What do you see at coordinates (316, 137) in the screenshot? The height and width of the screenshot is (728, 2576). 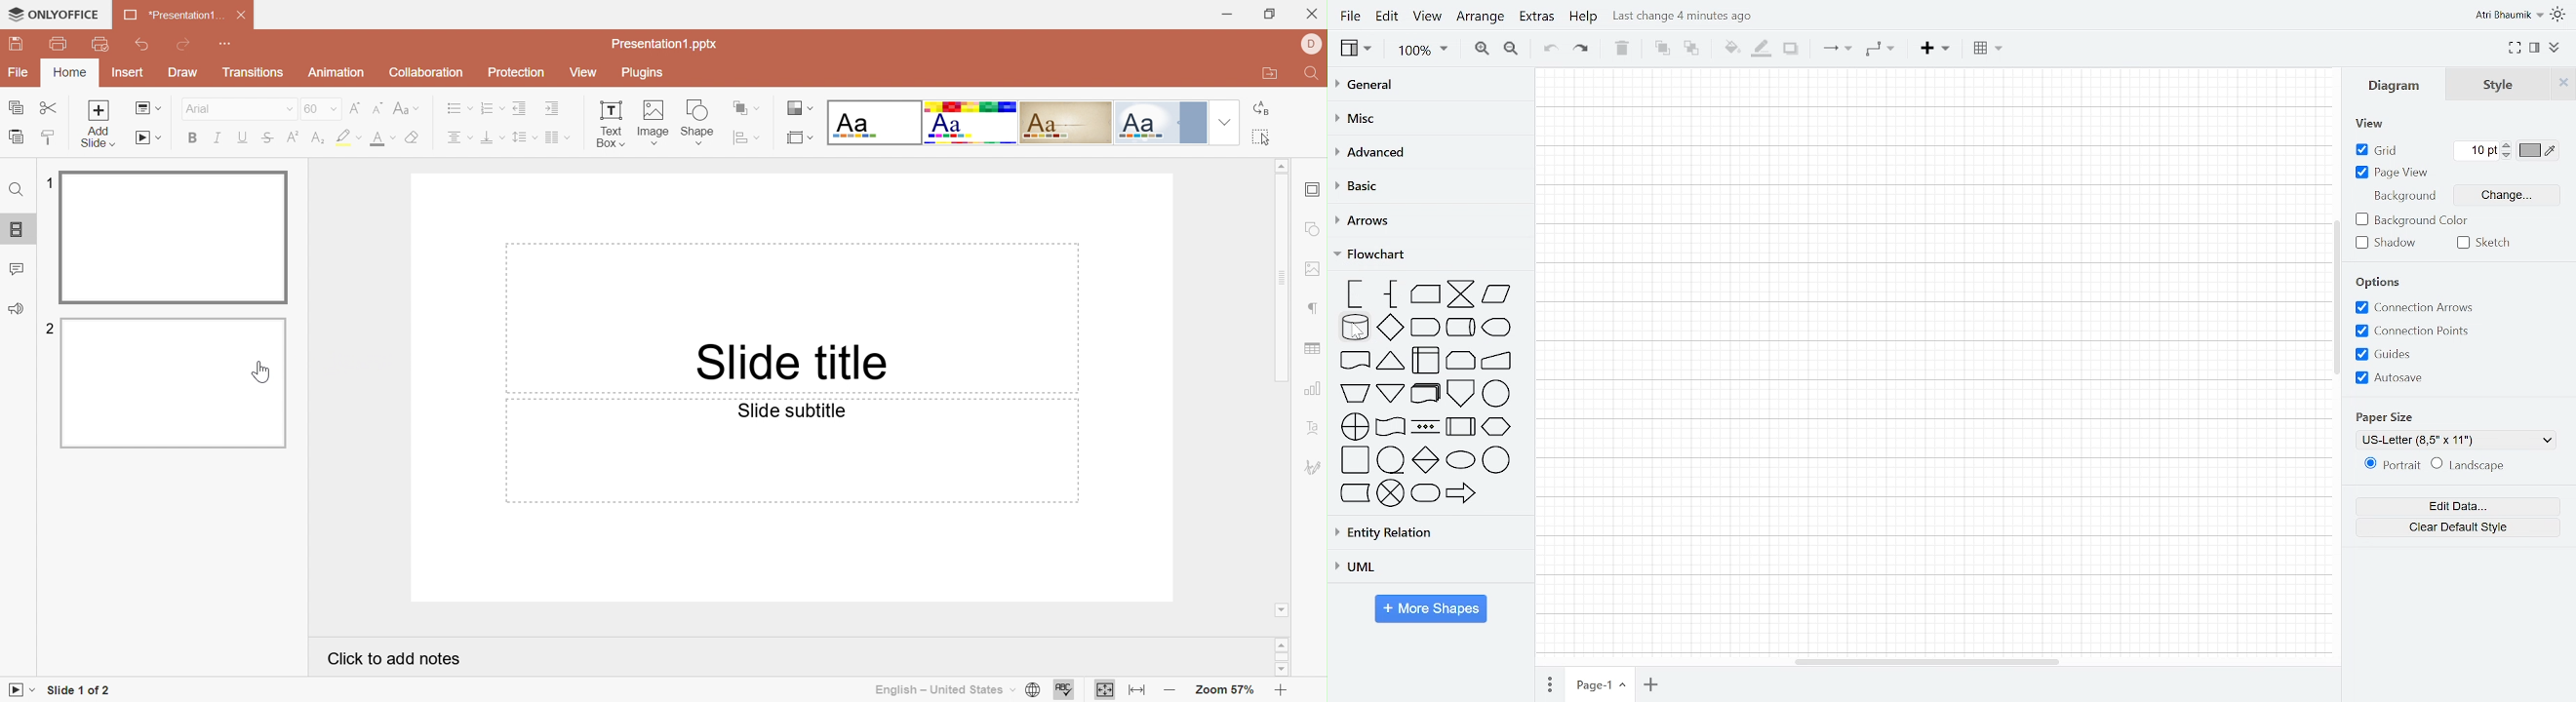 I see `Subscript` at bounding box center [316, 137].